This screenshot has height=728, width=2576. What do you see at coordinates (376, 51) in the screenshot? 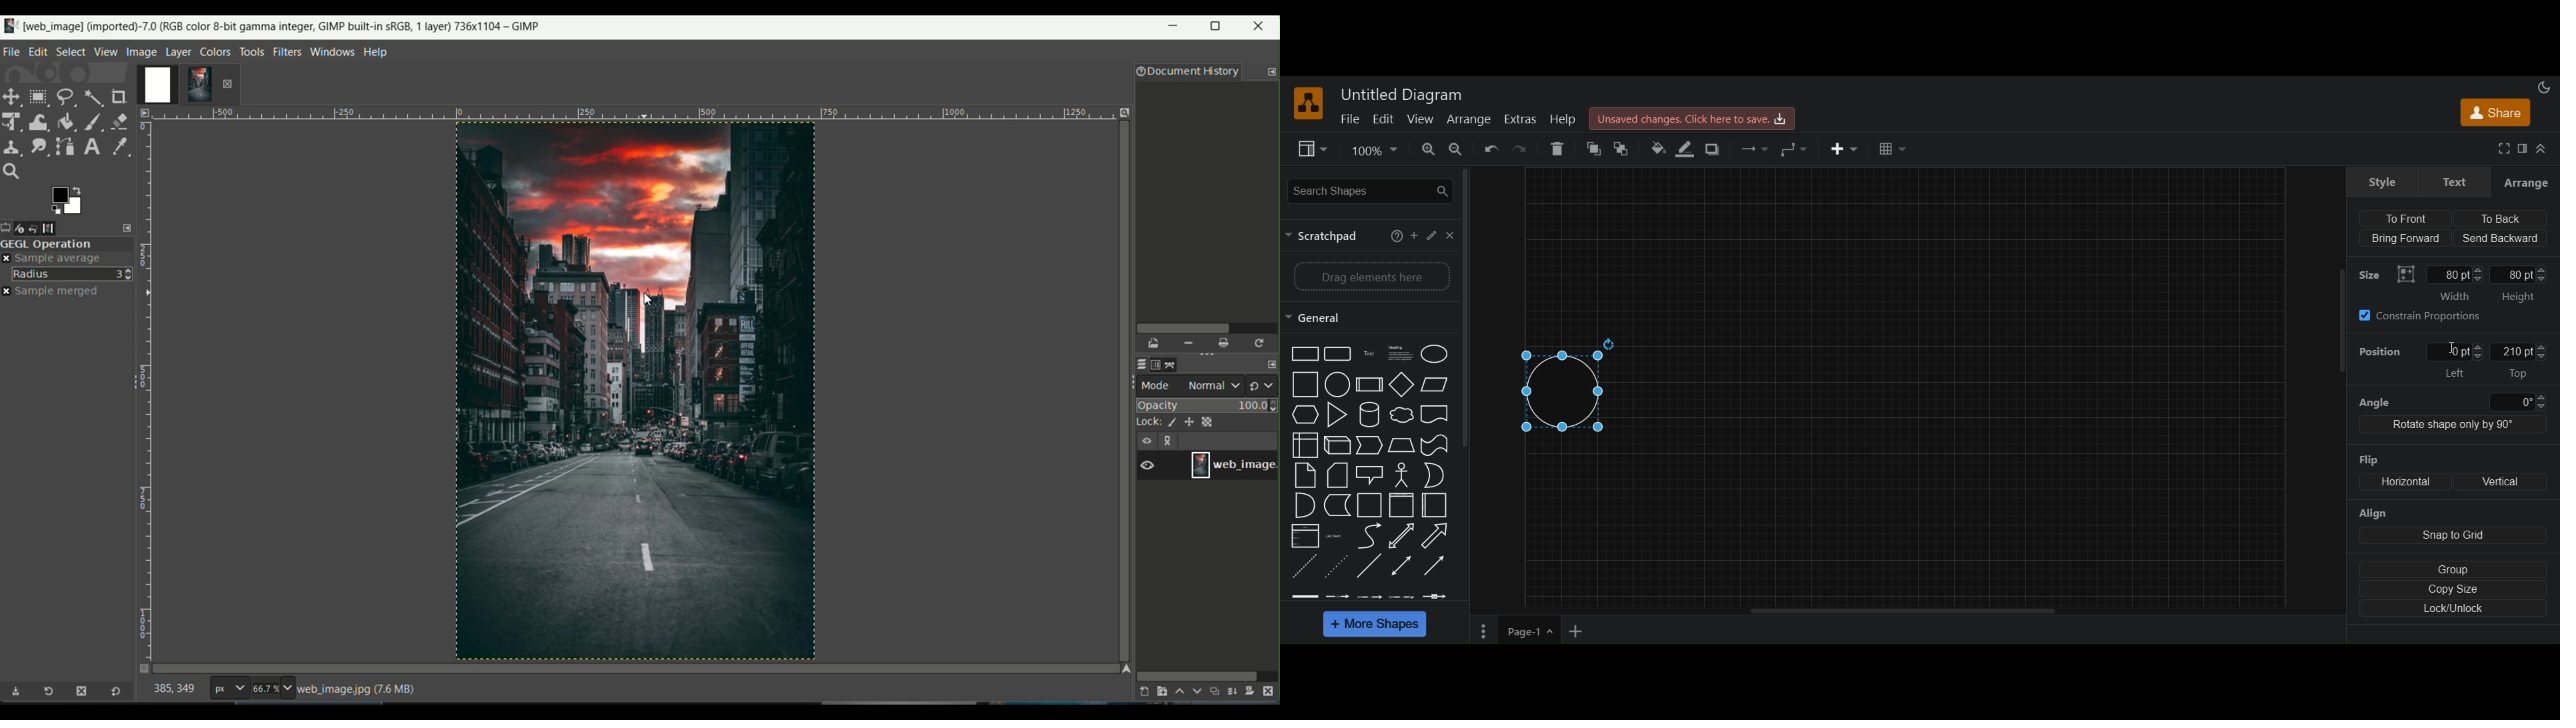
I see `help tab` at bounding box center [376, 51].